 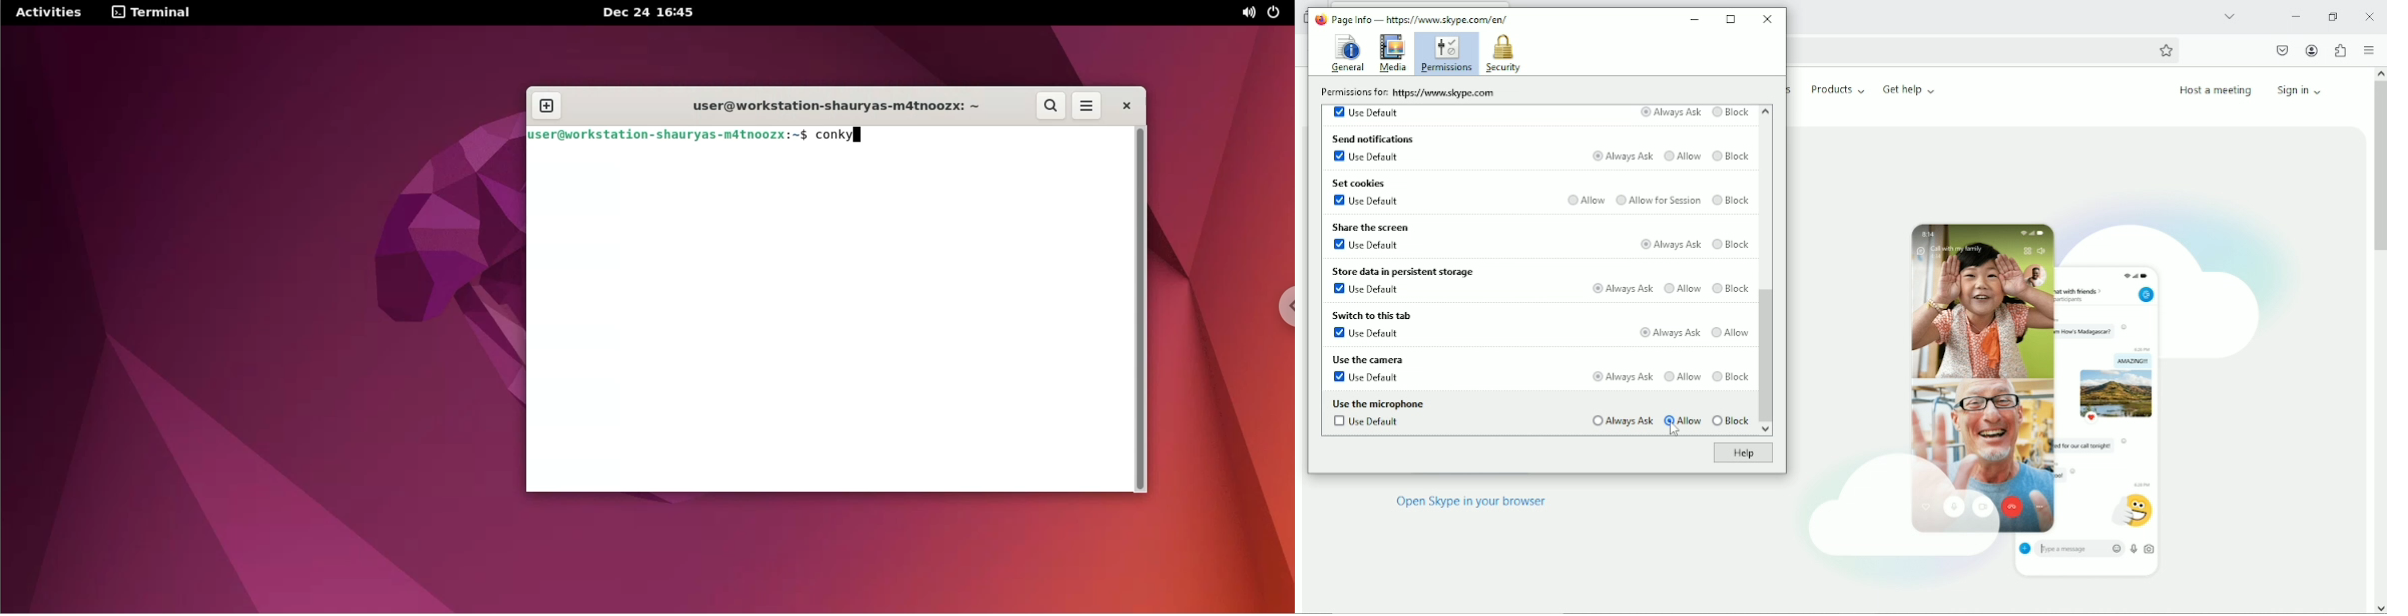 I want to click on Host a meeting, so click(x=2214, y=90).